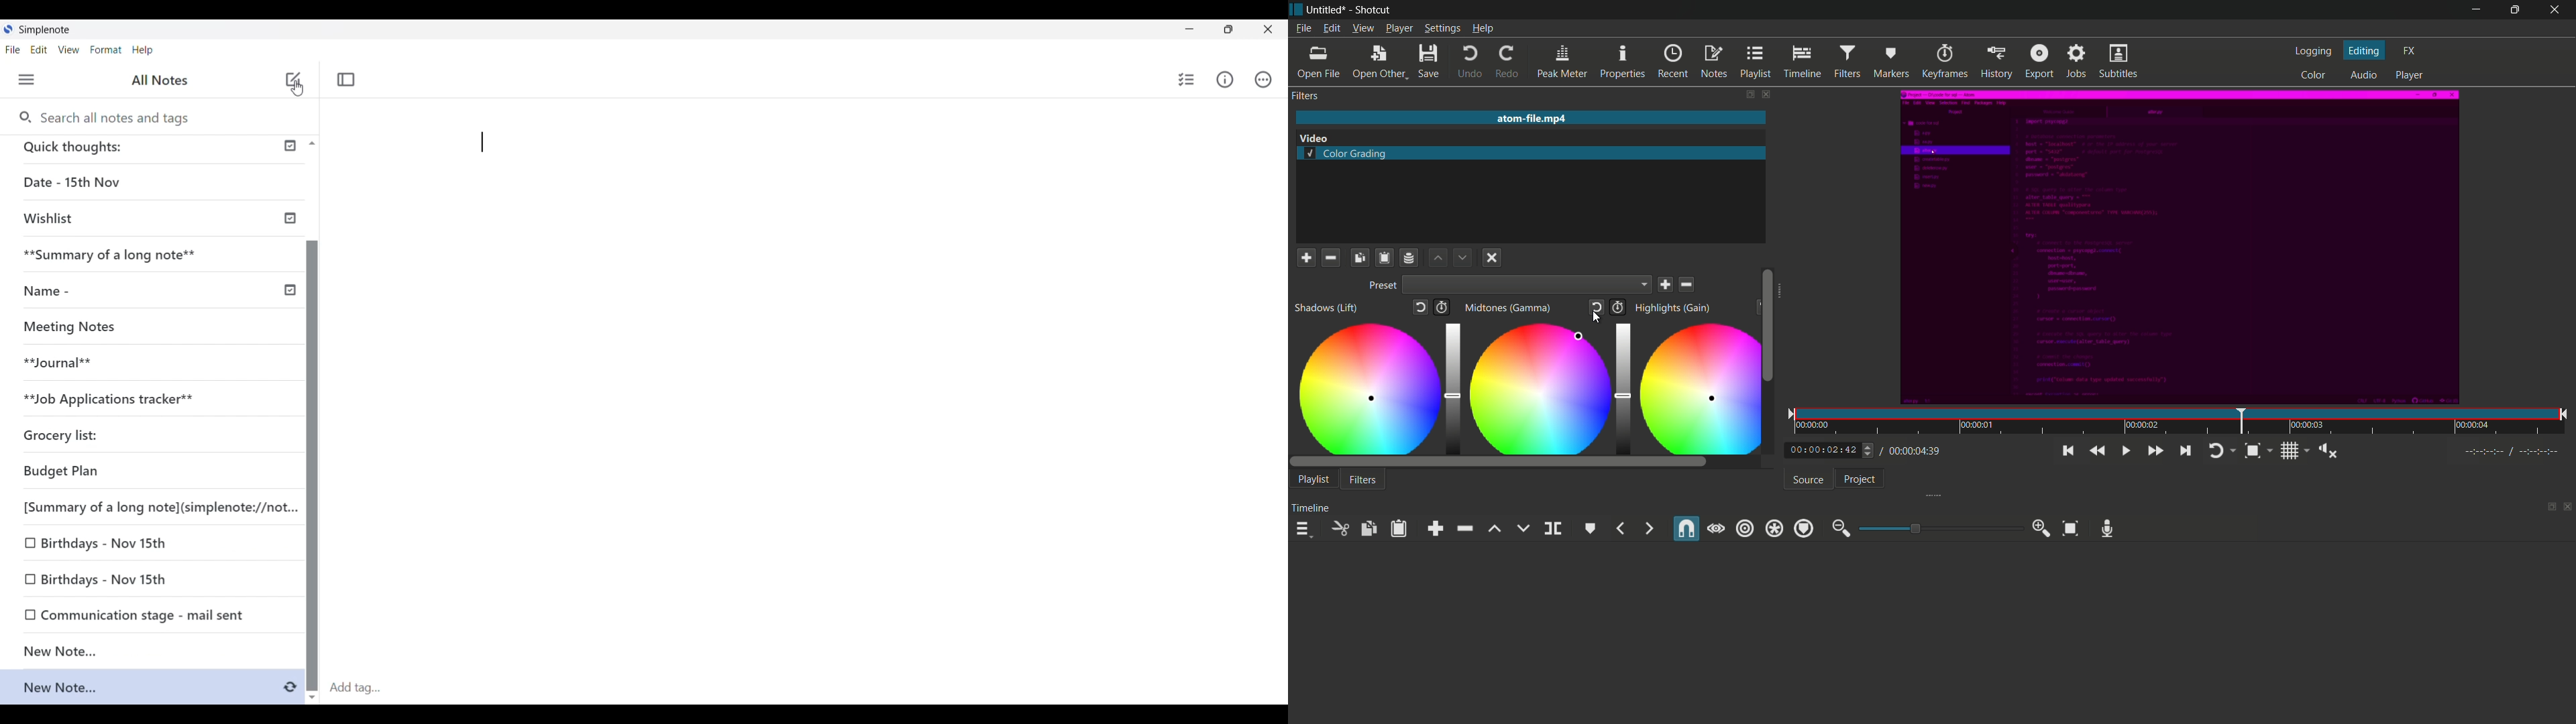  What do you see at coordinates (109, 293) in the screenshot?
I see `Name` at bounding box center [109, 293].